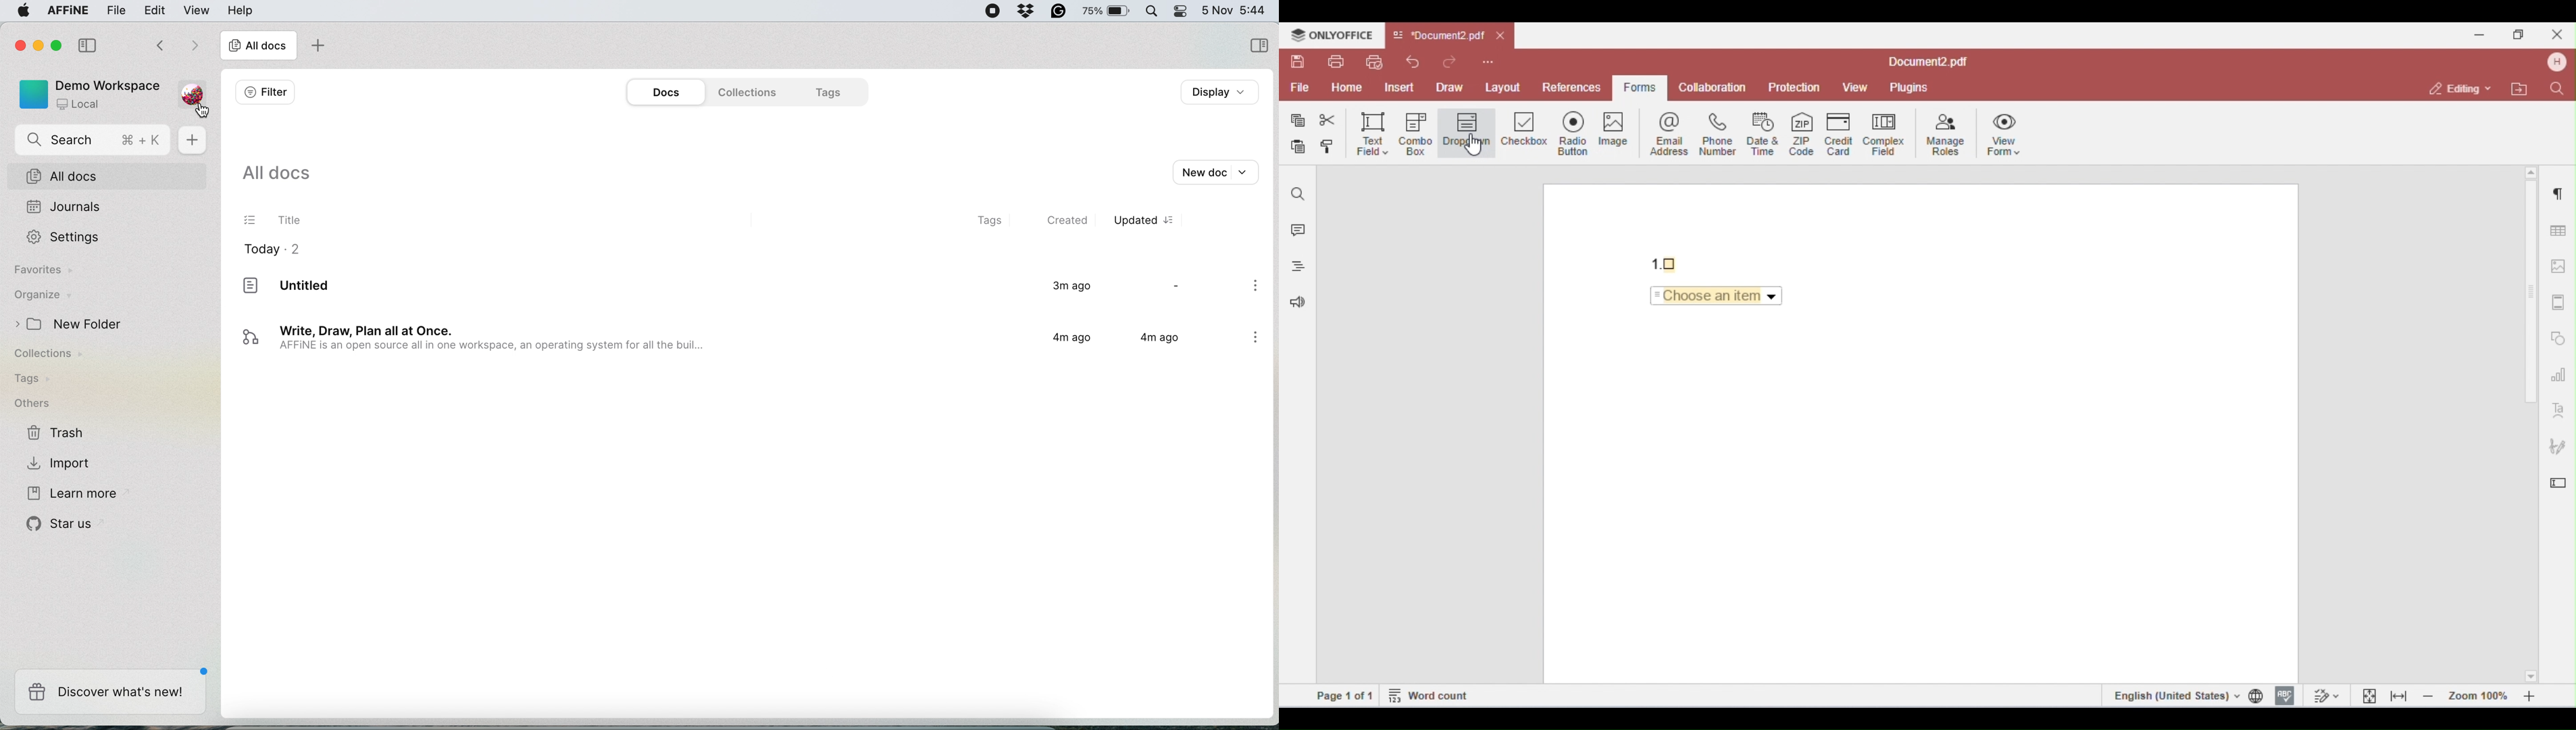 This screenshot has width=2576, height=756. Describe the element at coordinates (32, 404) in the screenshot. I see `others` at that location.